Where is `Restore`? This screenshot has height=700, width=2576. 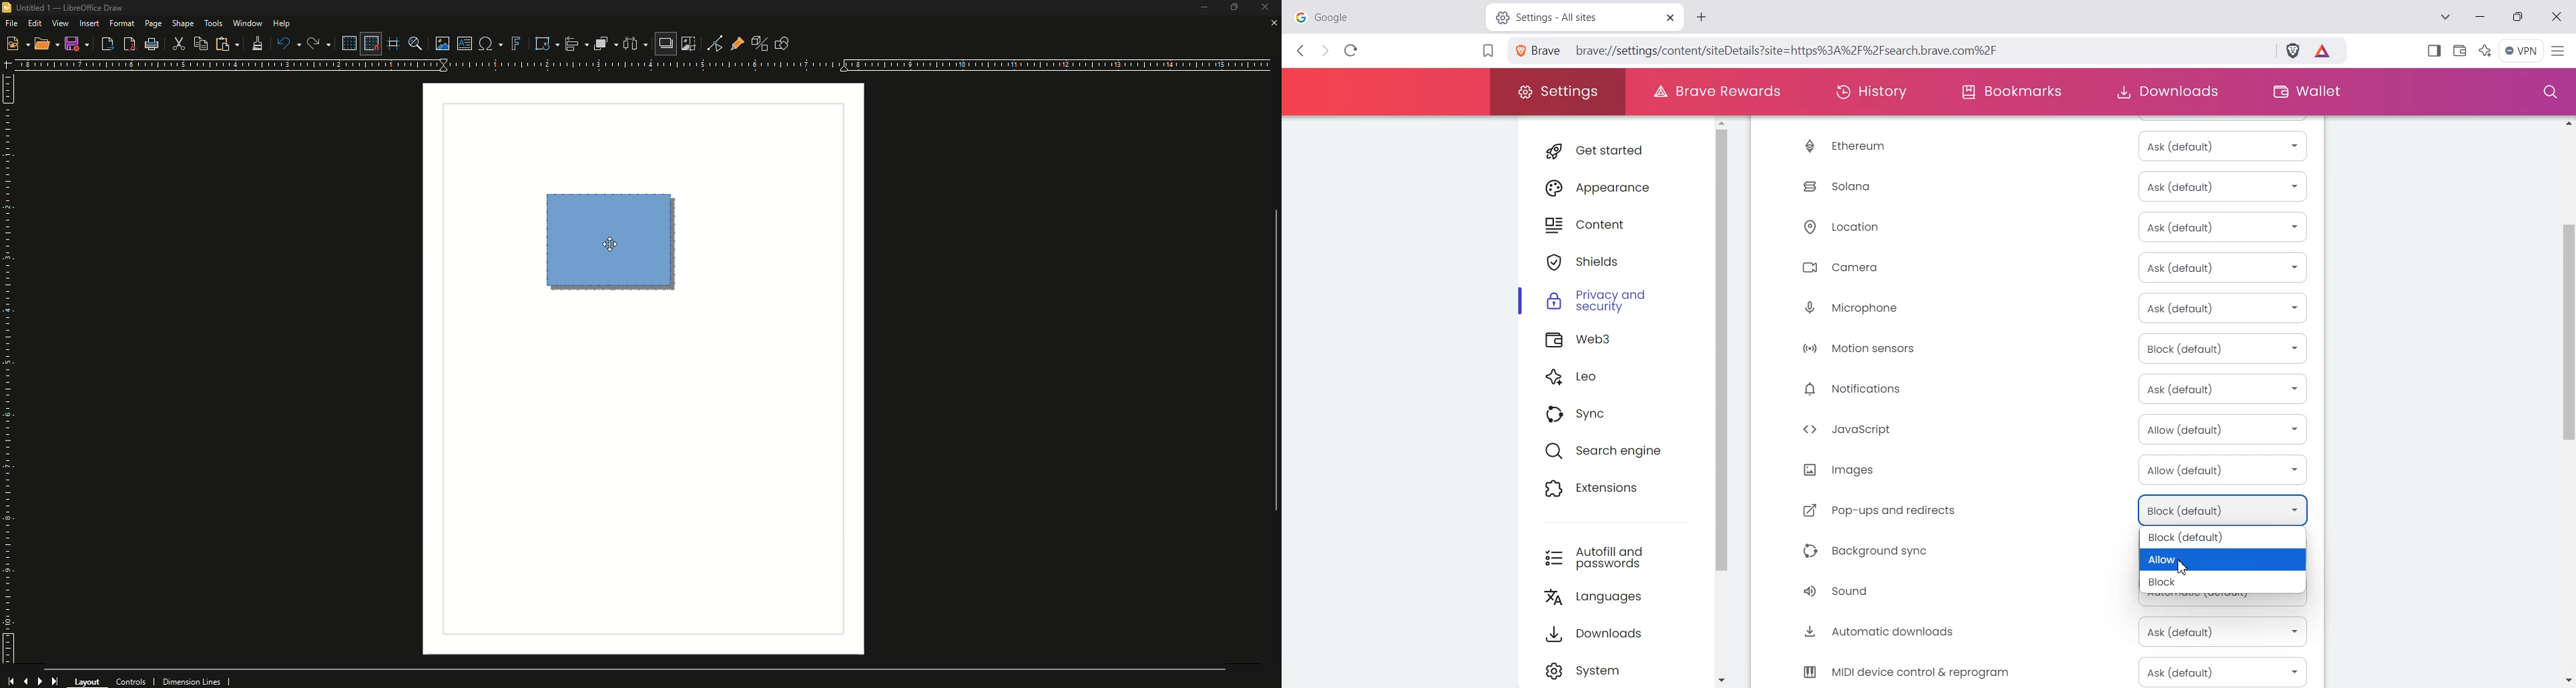
Restore is located at coordinates (1232, 9).